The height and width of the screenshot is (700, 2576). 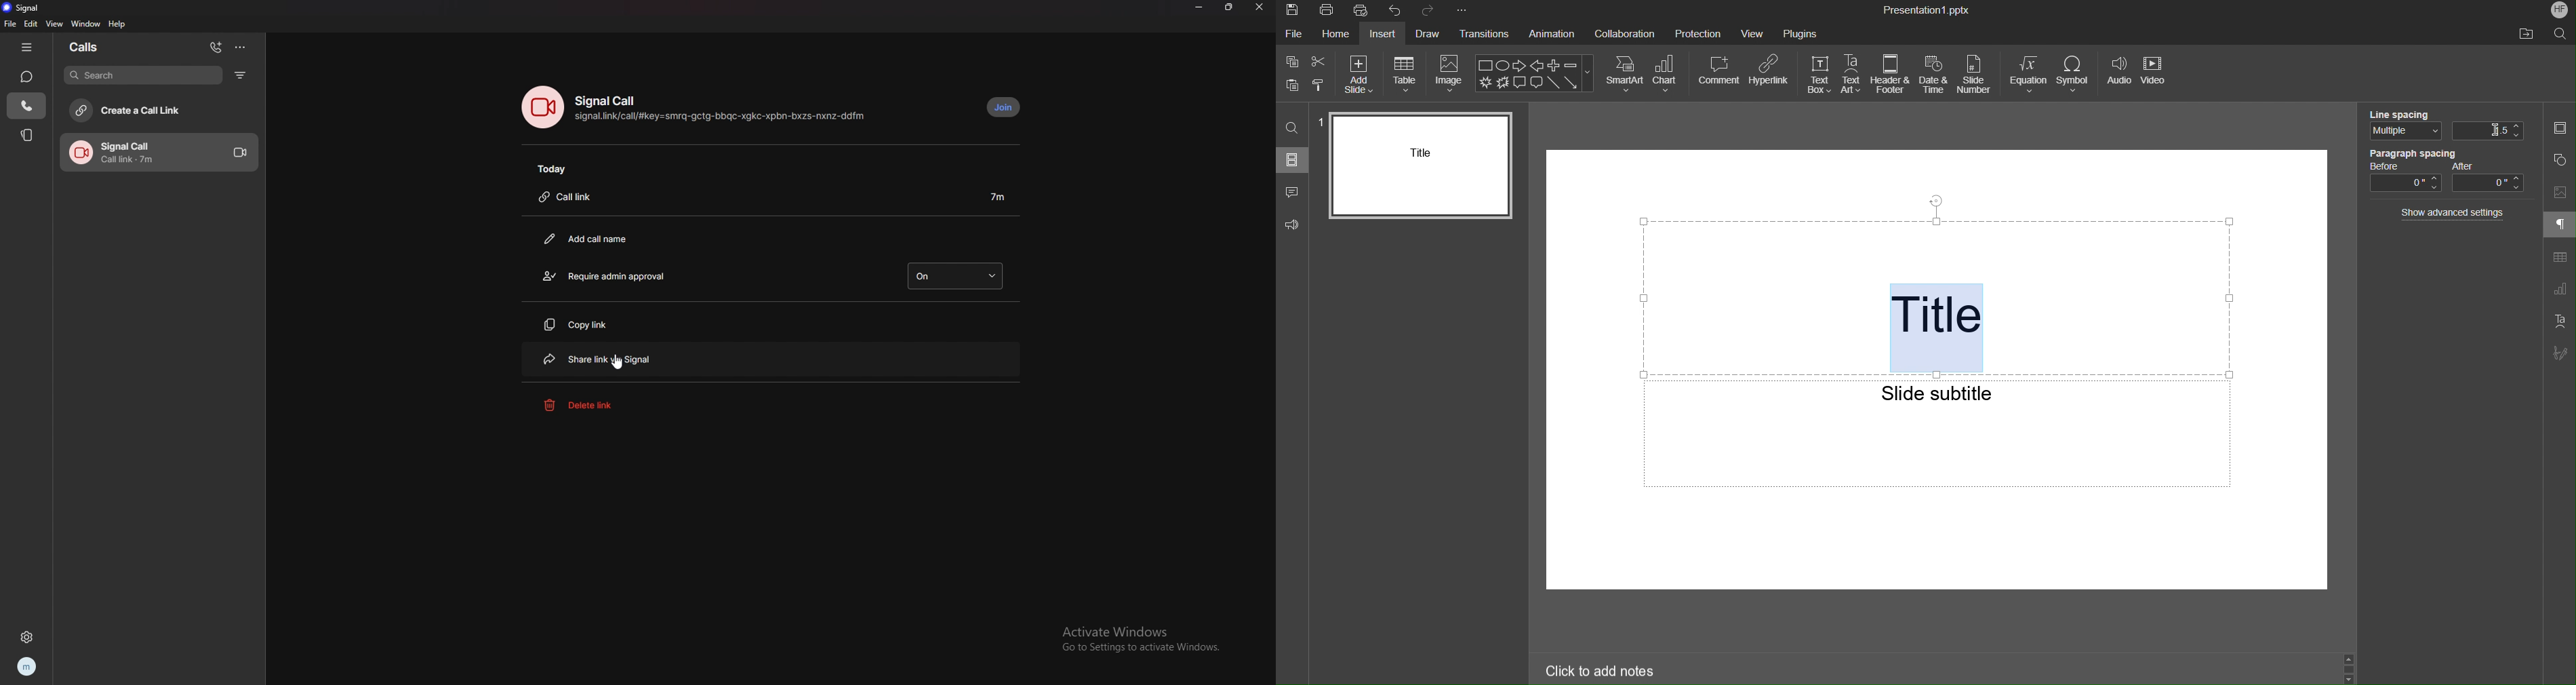 What do you see at coordinates (2489, 178) in the screenshot?
I see `After` at bounding box center [2489, 178].